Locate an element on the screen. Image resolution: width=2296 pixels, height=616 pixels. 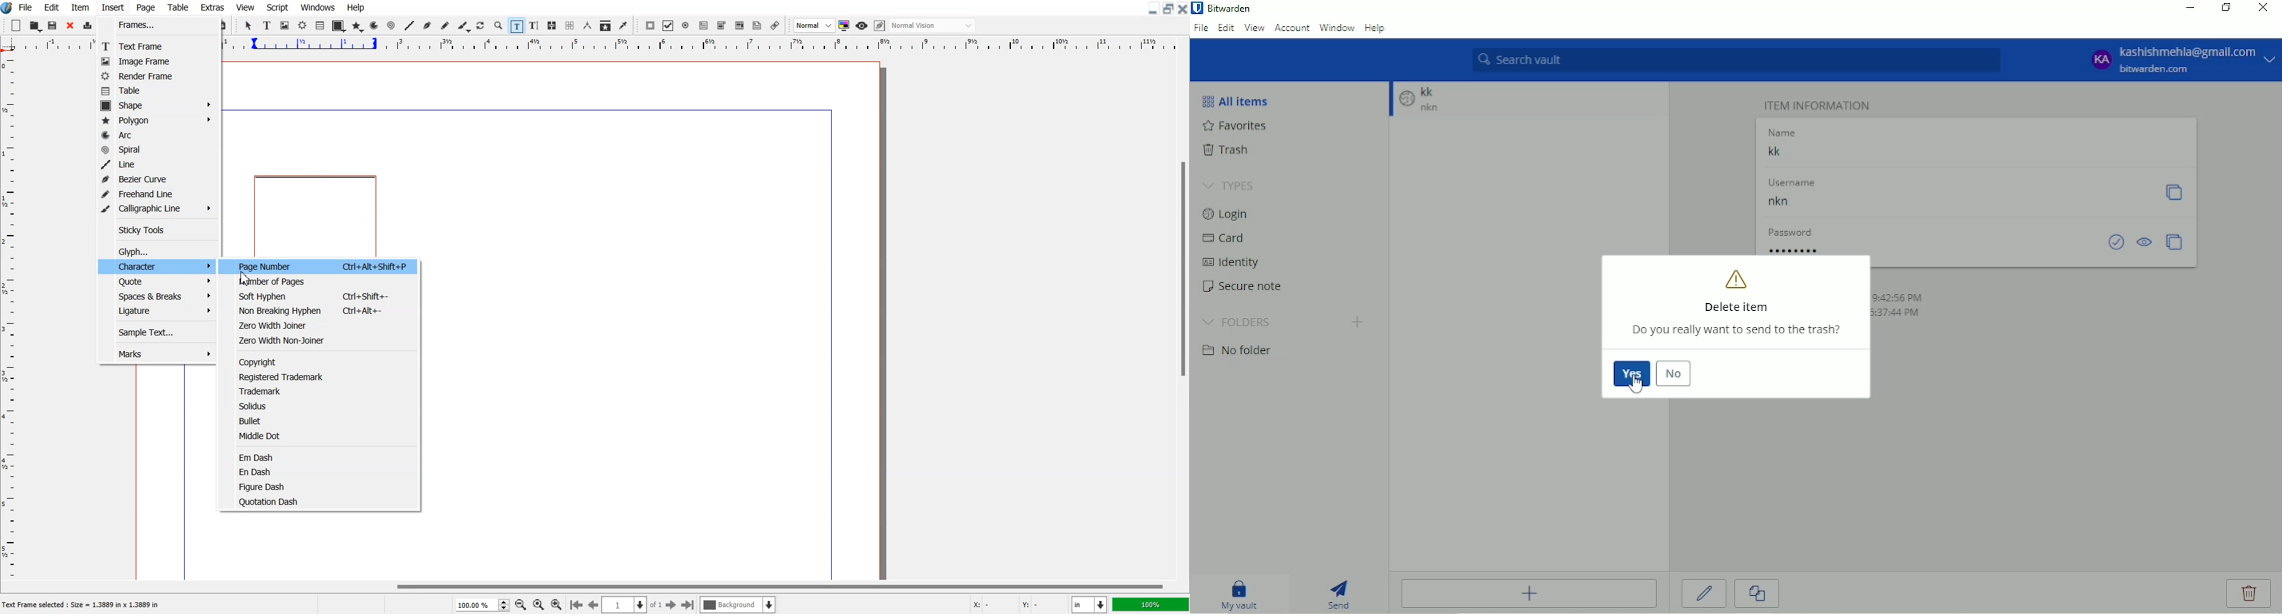
Go to previous Page is located at coordinates (594, 604).